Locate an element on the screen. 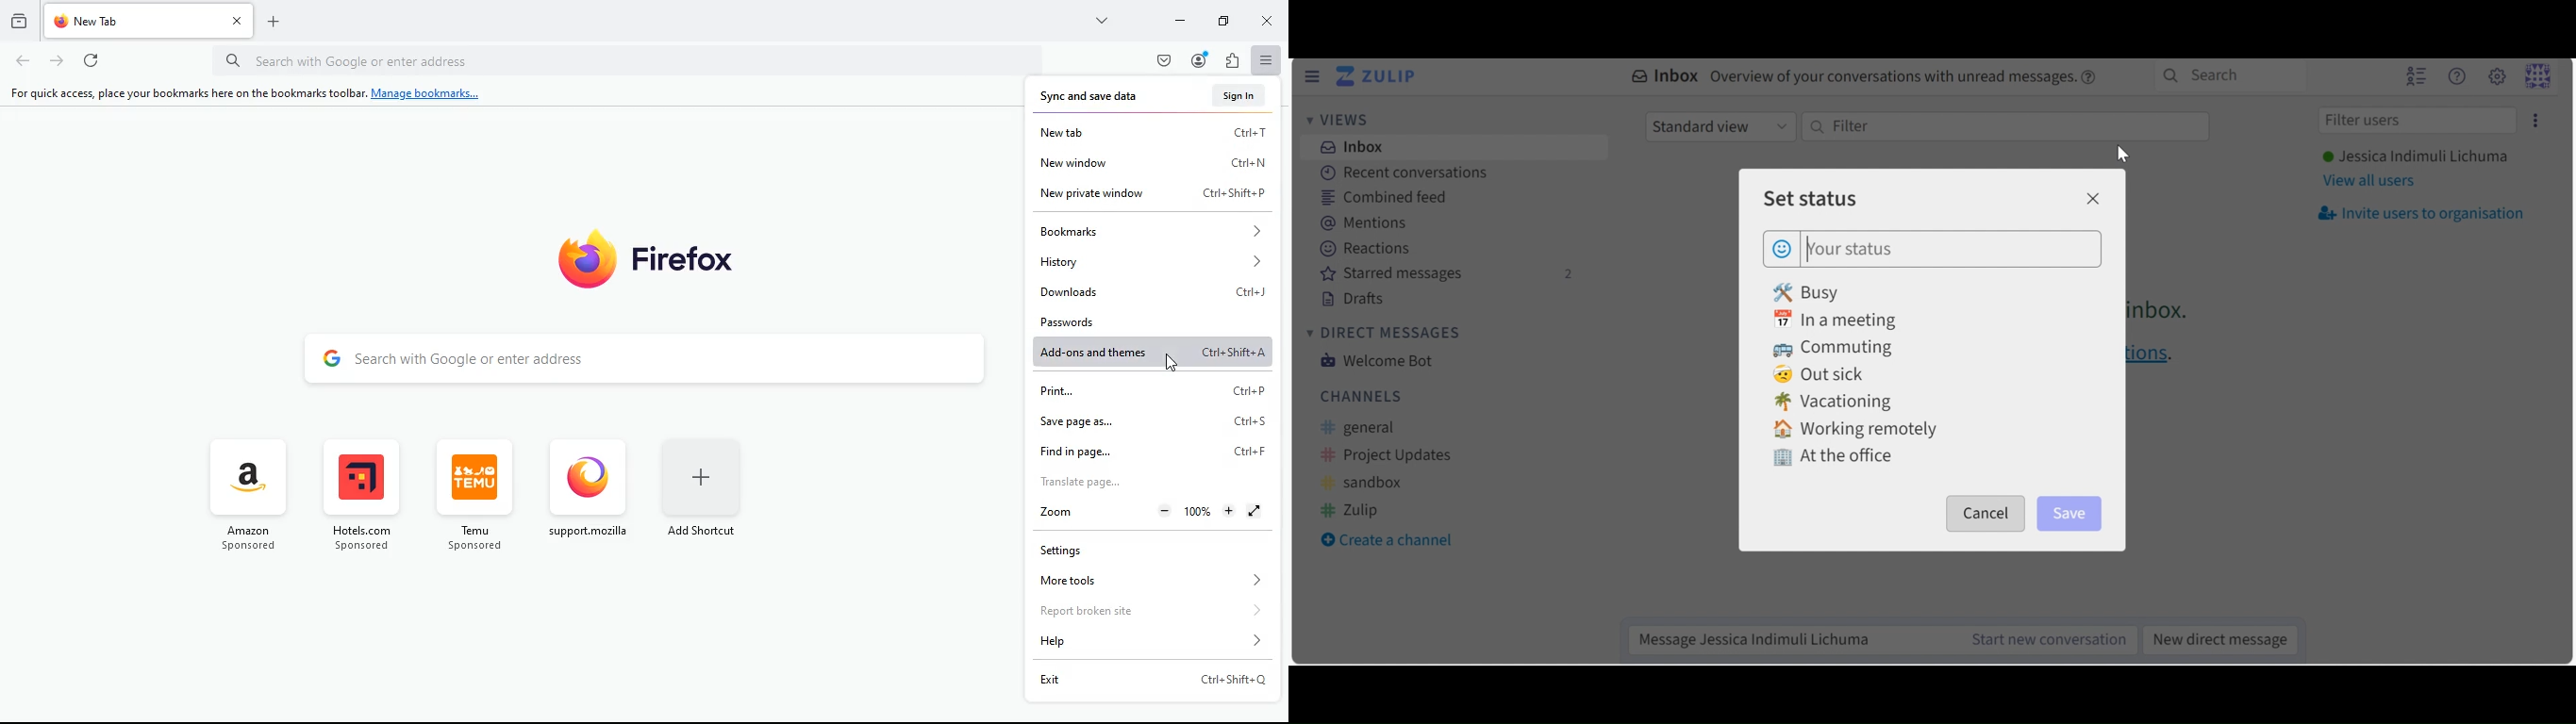 Image resolution: width=2576 pixels, height=728 pixels. Search with Google or enter address is located at coordinates (625, 60).